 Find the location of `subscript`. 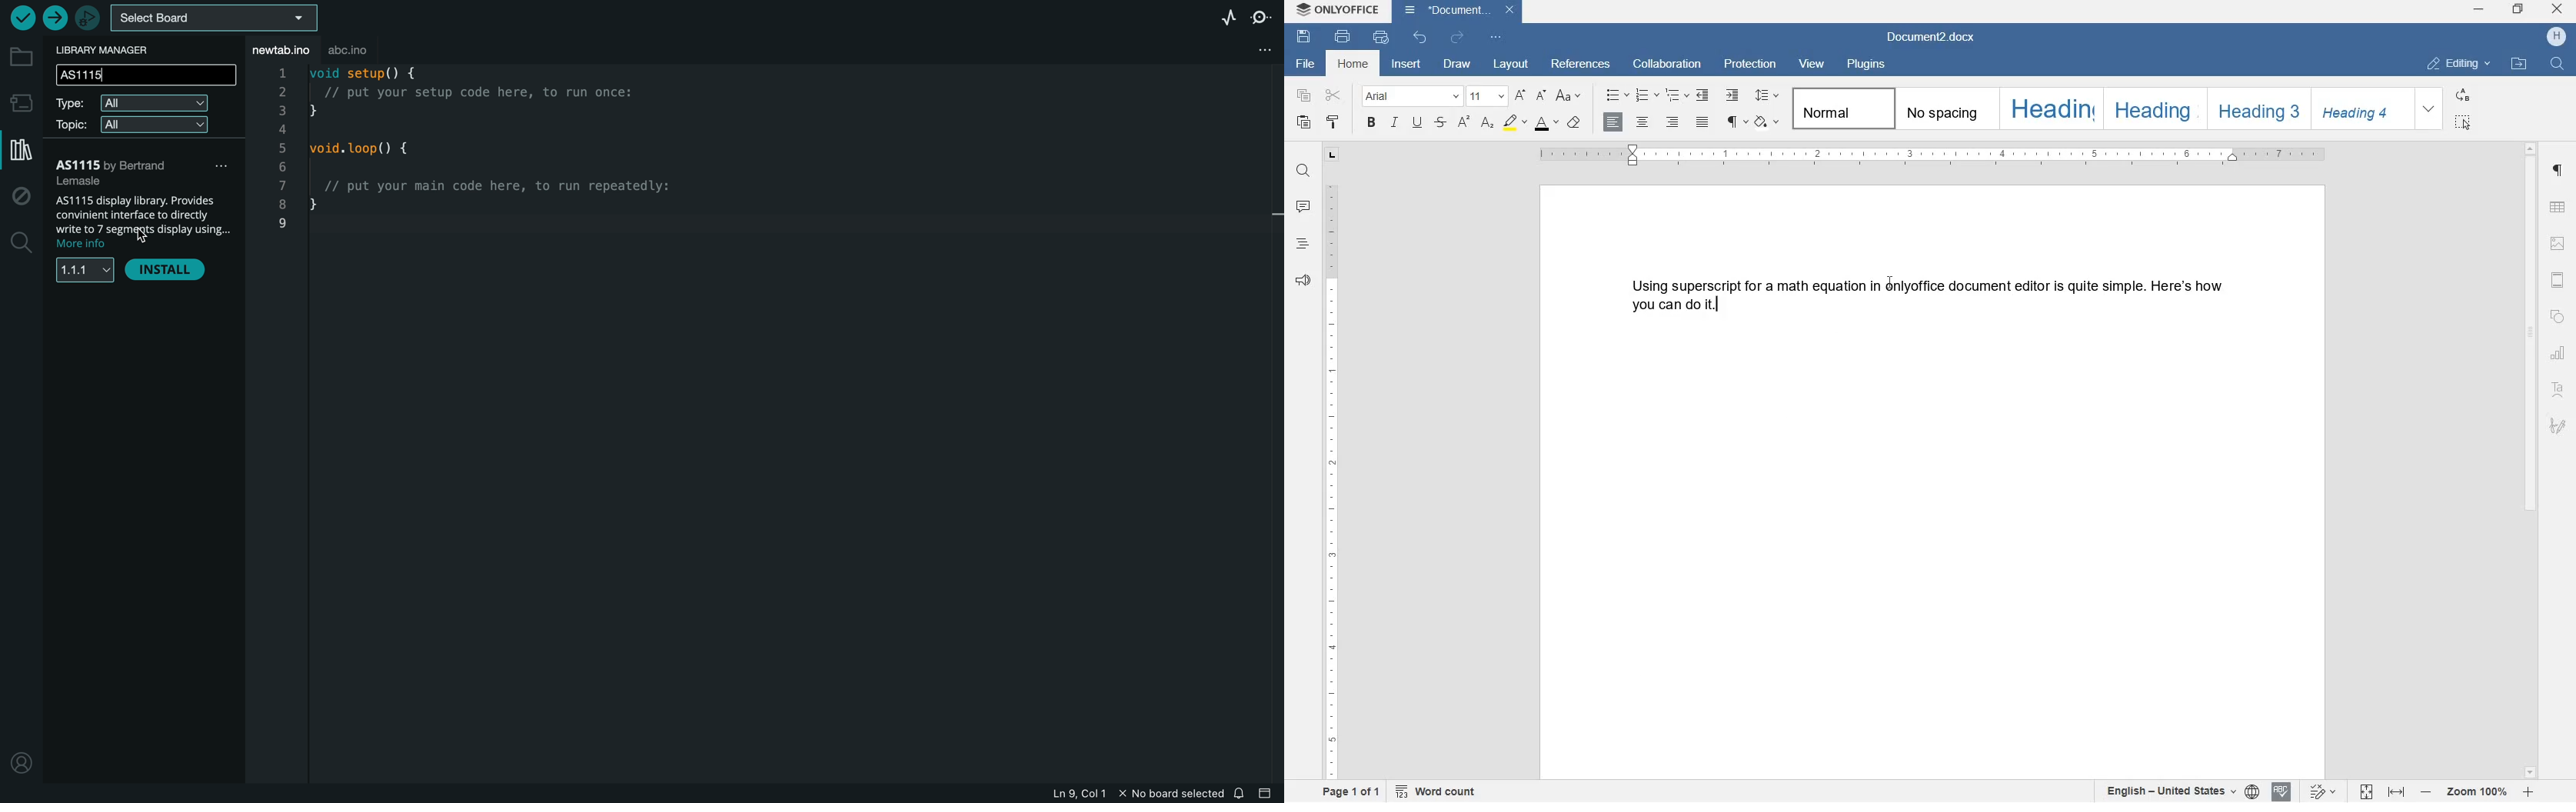

subscript is located at coordinates (1486, 124).